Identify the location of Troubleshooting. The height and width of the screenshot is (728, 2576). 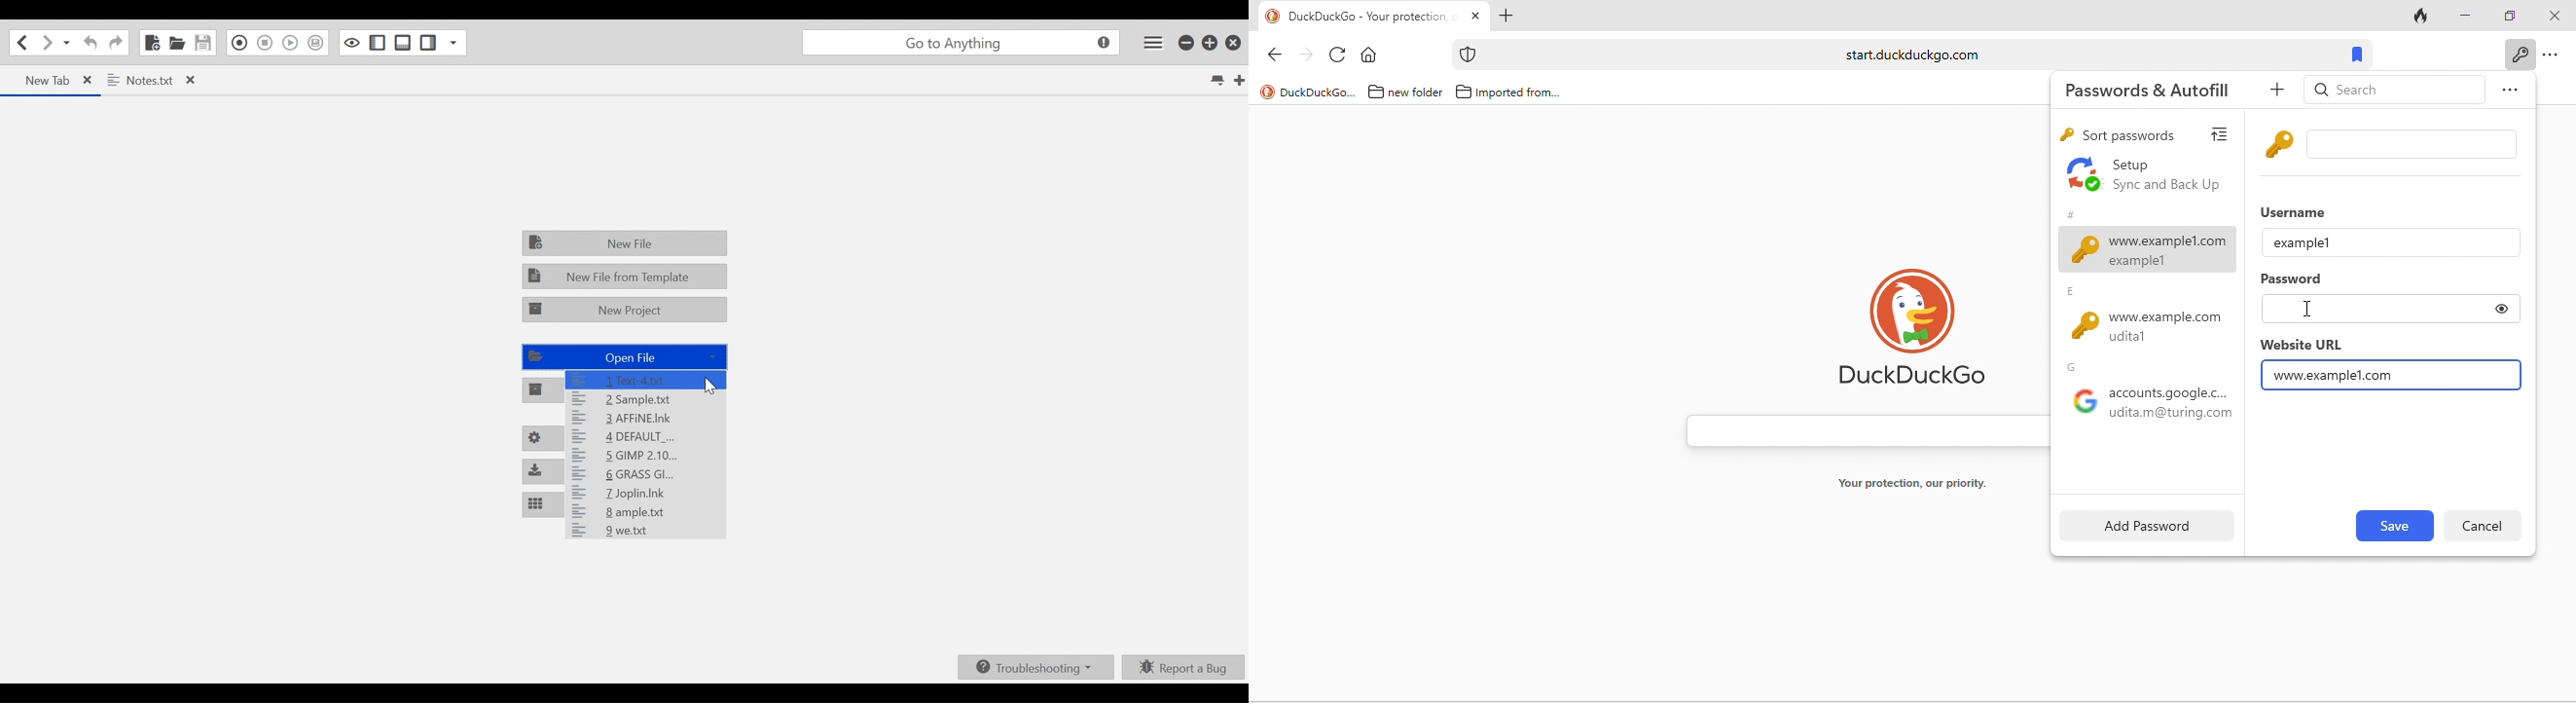
(1034, 669).